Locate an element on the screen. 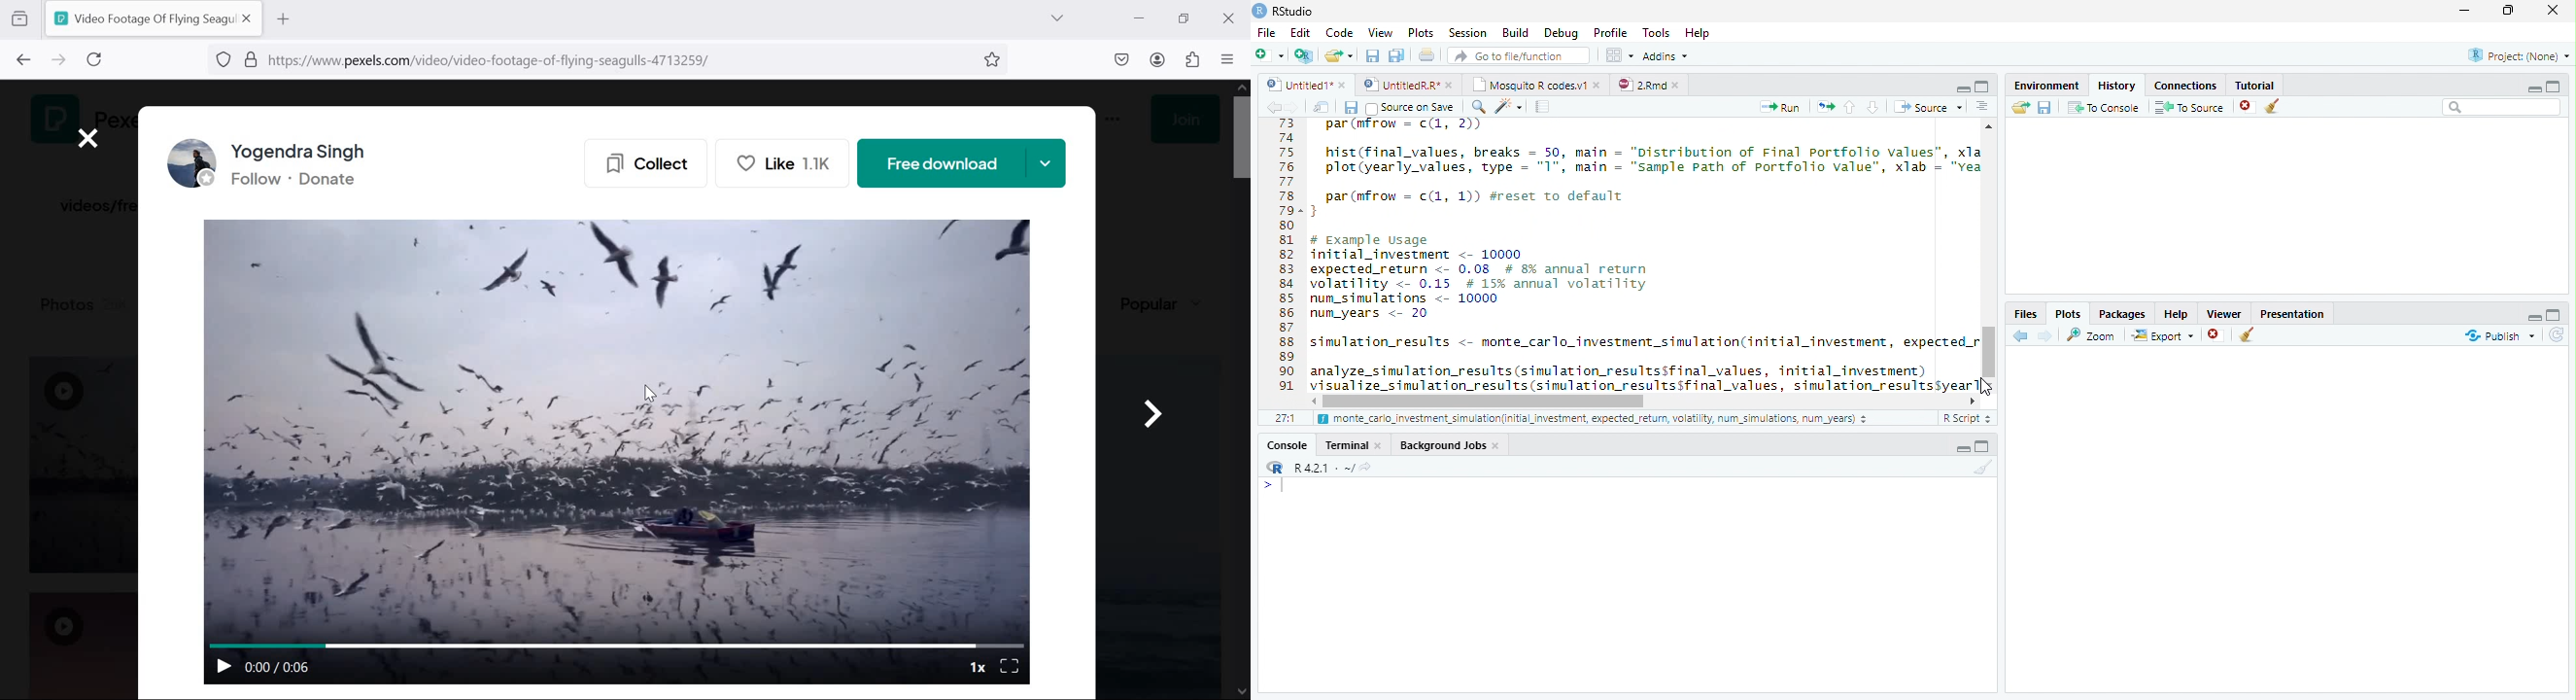 The height and width of the screenshot is (700, 2576). Packages is located at coordinates (2121, 312).